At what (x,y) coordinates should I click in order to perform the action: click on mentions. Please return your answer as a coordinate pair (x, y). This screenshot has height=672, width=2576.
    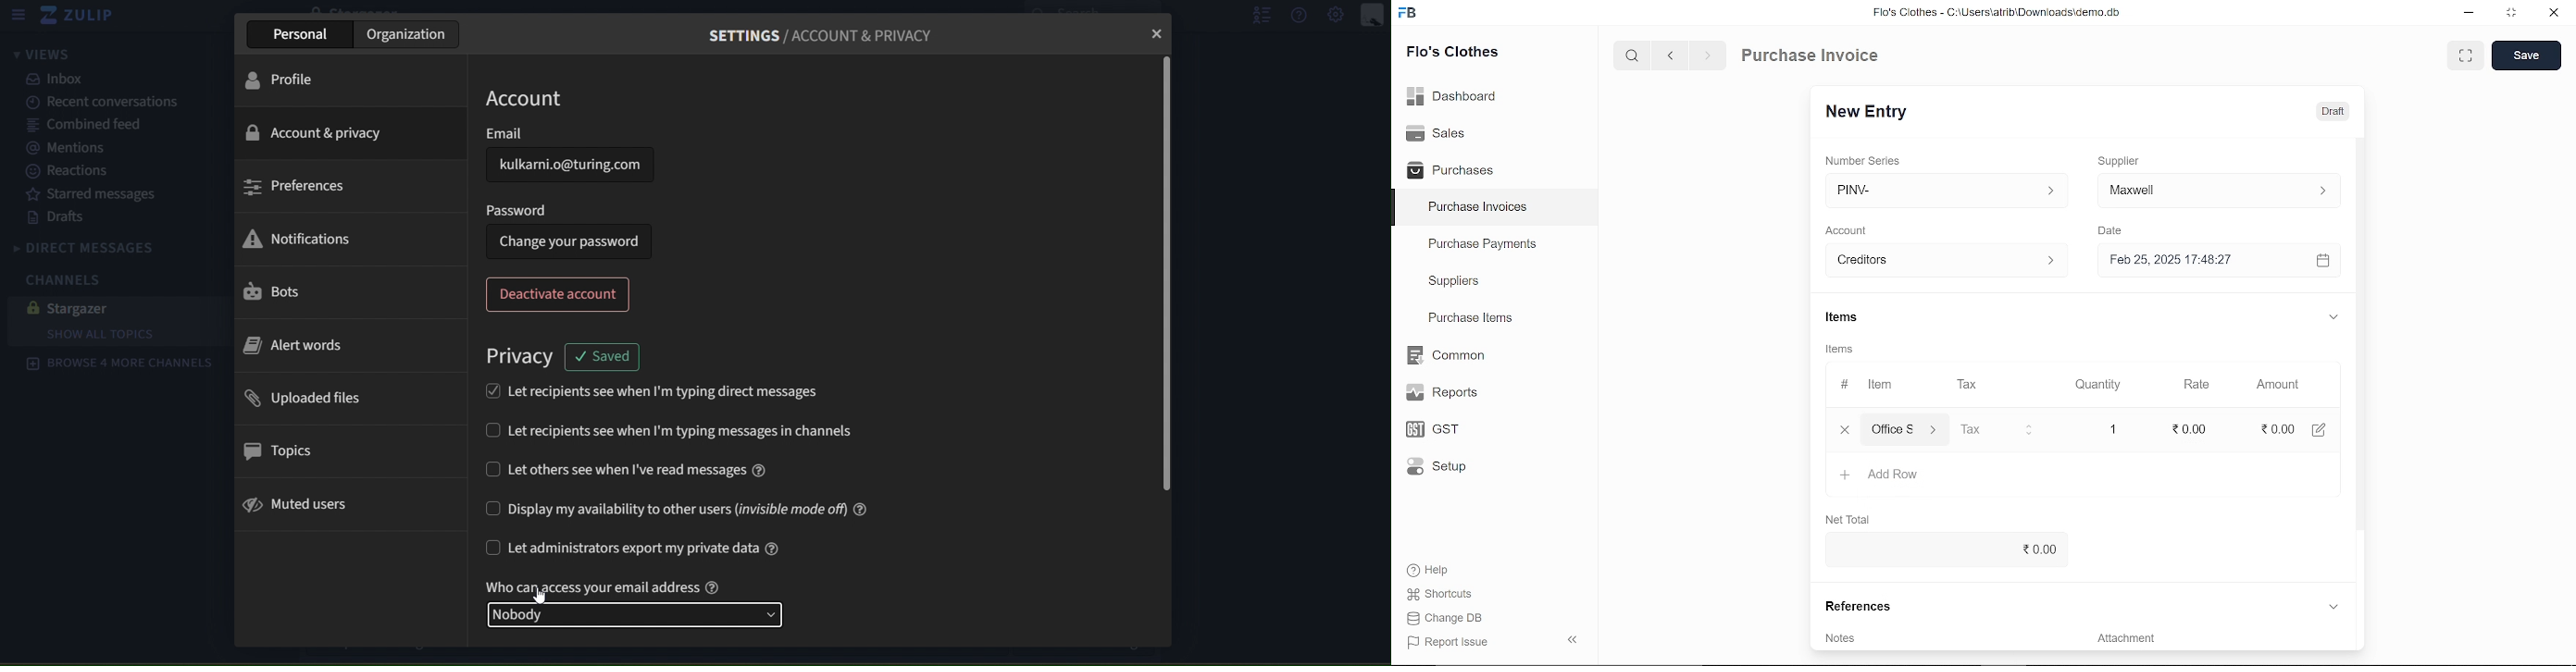
    Looking at the image, I should click on (73, 149).